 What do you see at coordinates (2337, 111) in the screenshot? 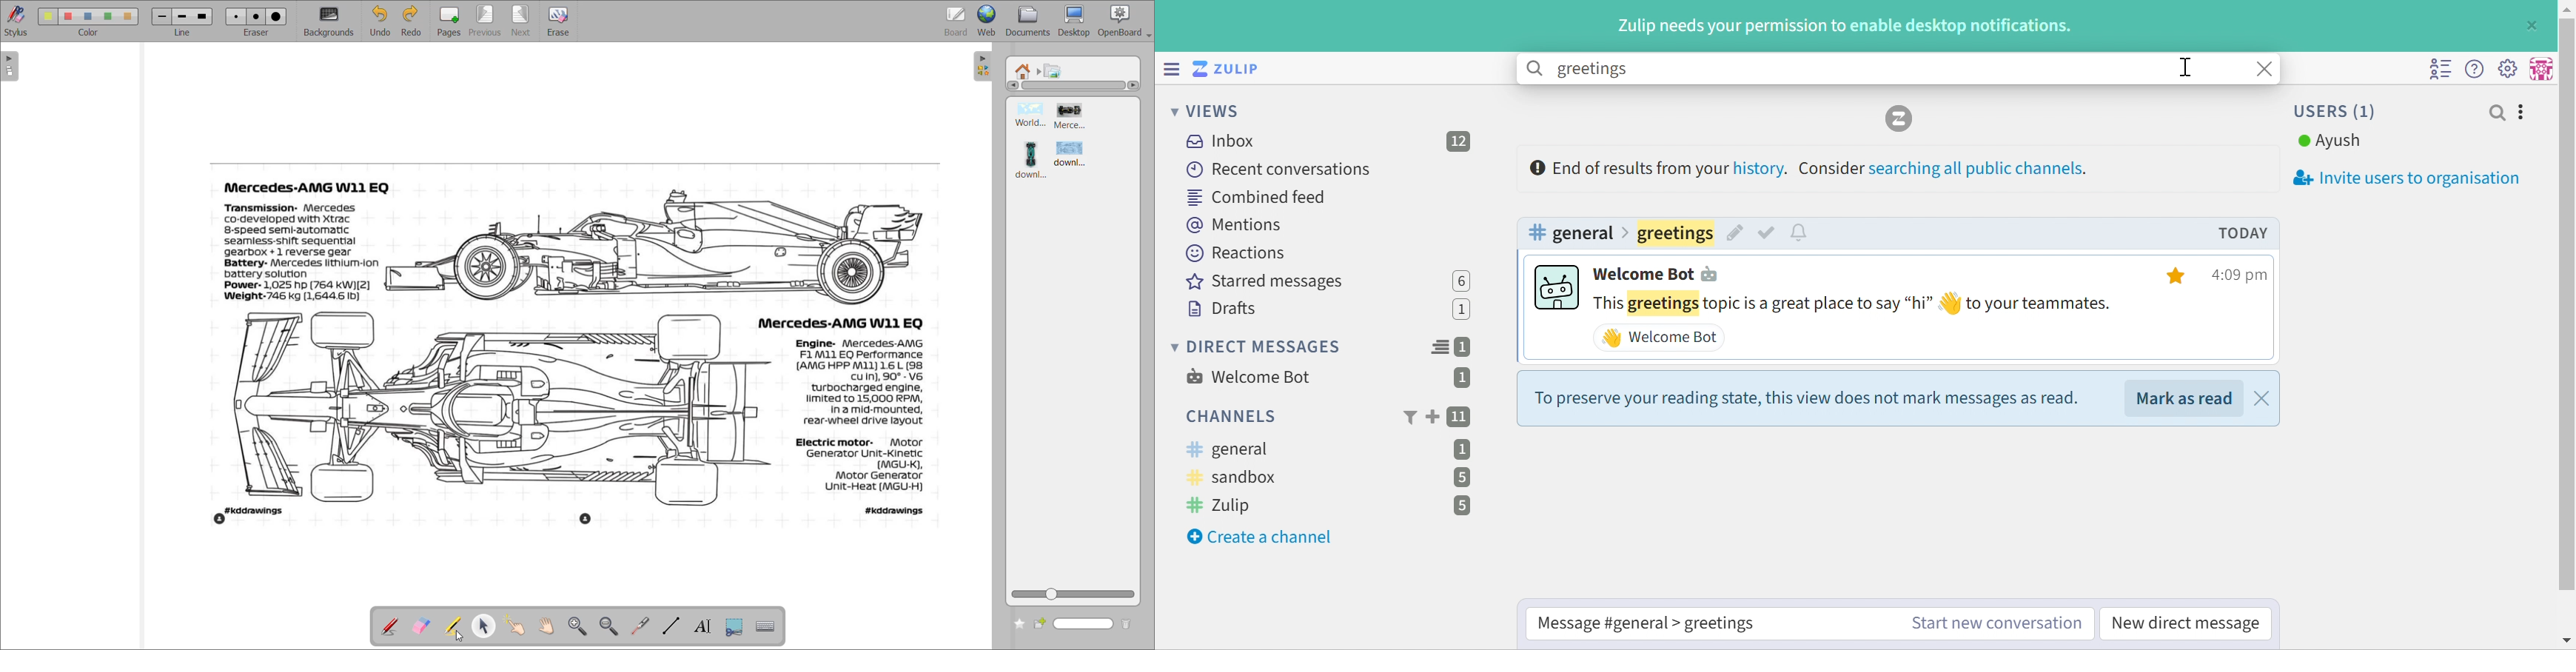
I see `USERS(1)` at bounding box center [2337, 111].